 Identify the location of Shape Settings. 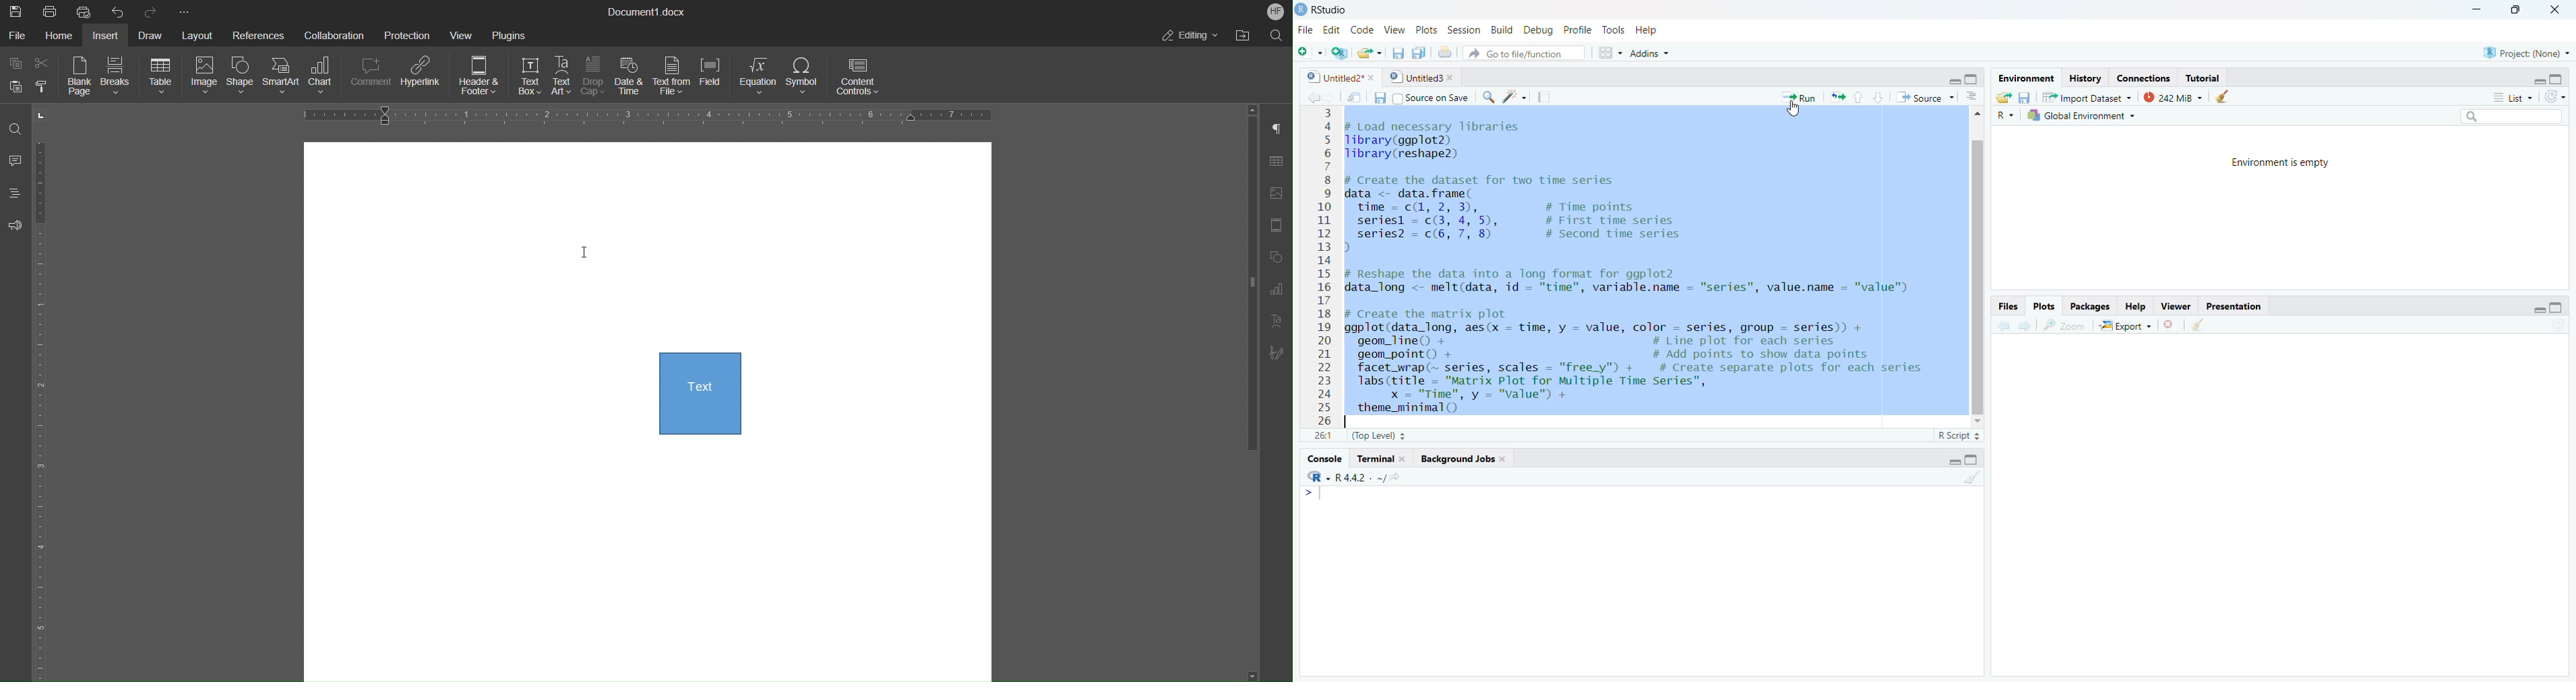
(1279, 256).